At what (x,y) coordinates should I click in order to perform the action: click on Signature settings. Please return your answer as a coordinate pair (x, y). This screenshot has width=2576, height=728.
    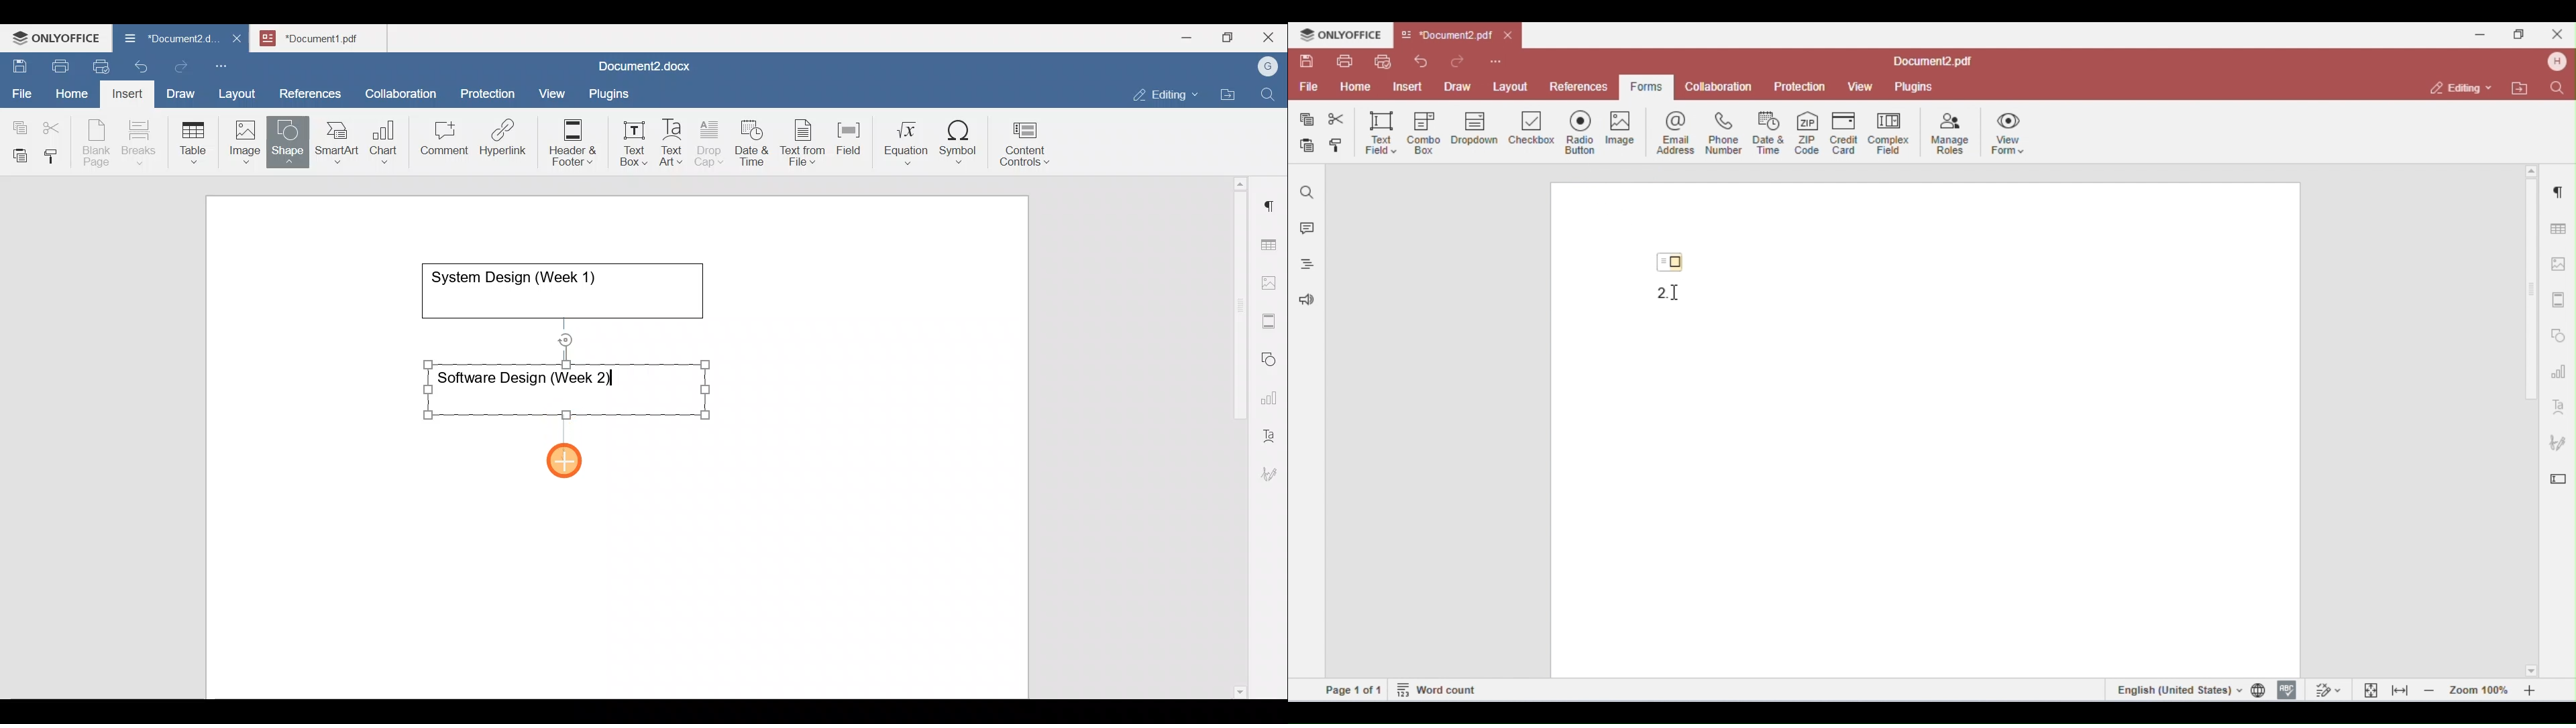
    Looking at the image, I should click on (1273, 469).